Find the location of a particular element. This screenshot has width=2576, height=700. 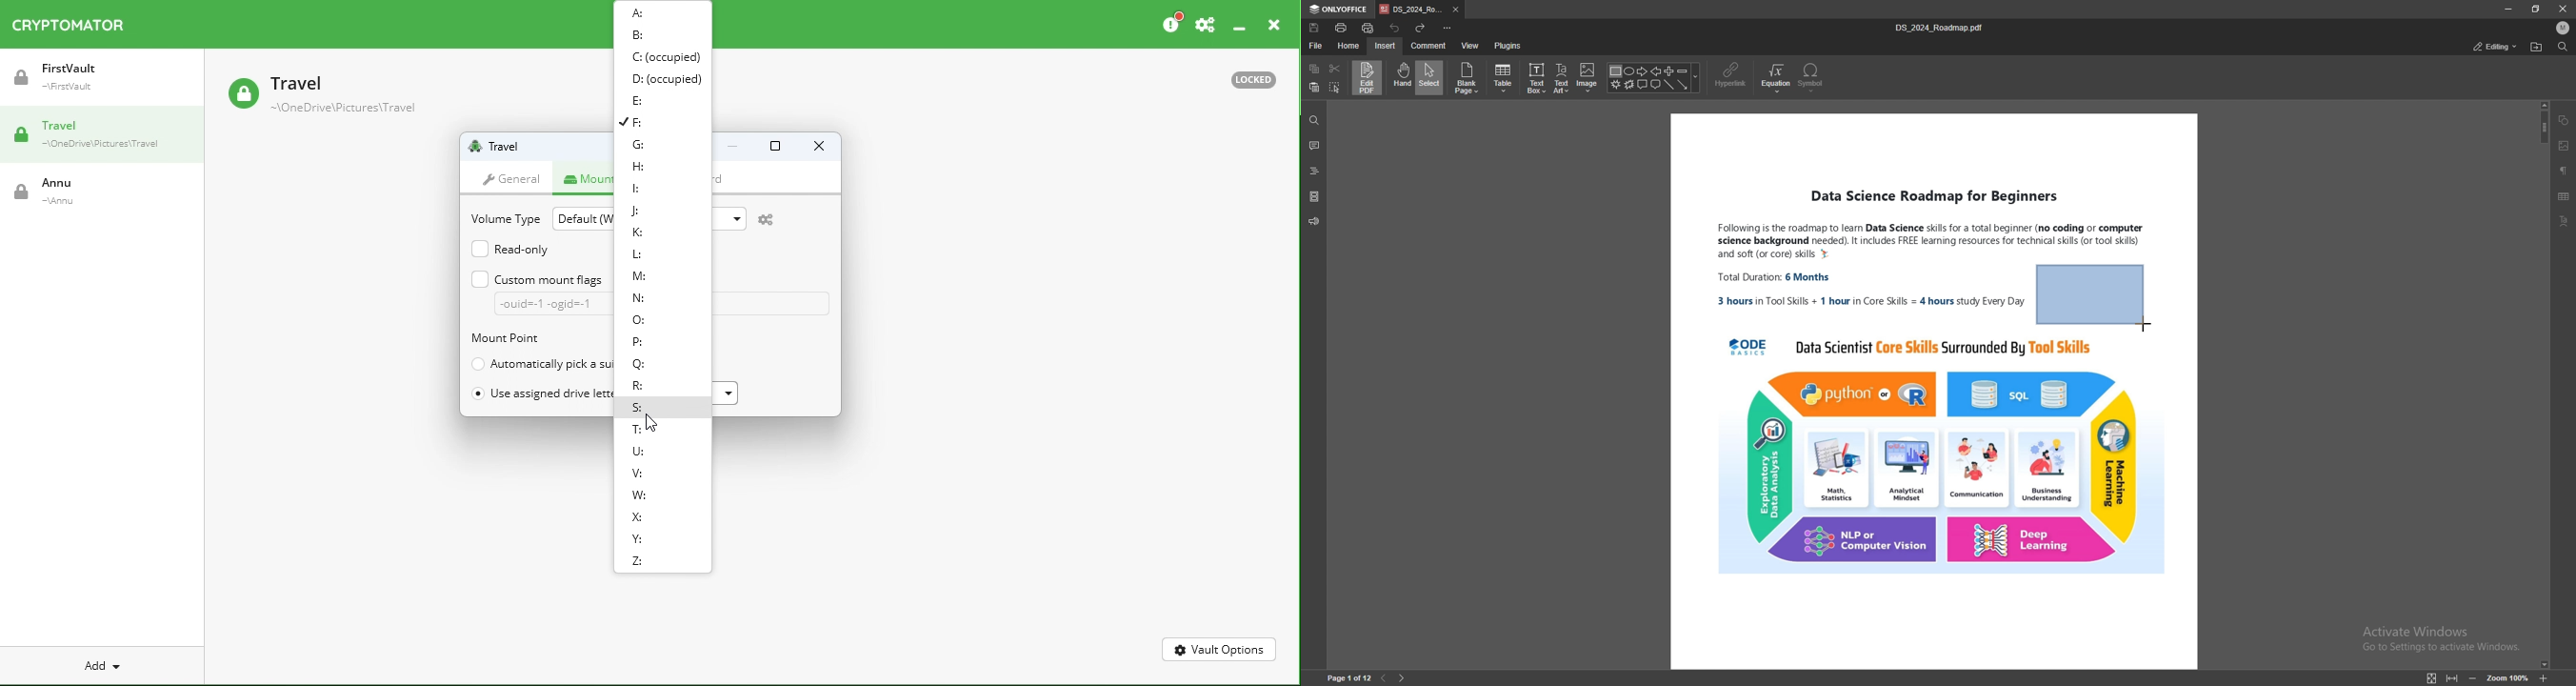

home is located at coordinates (1349, 46).